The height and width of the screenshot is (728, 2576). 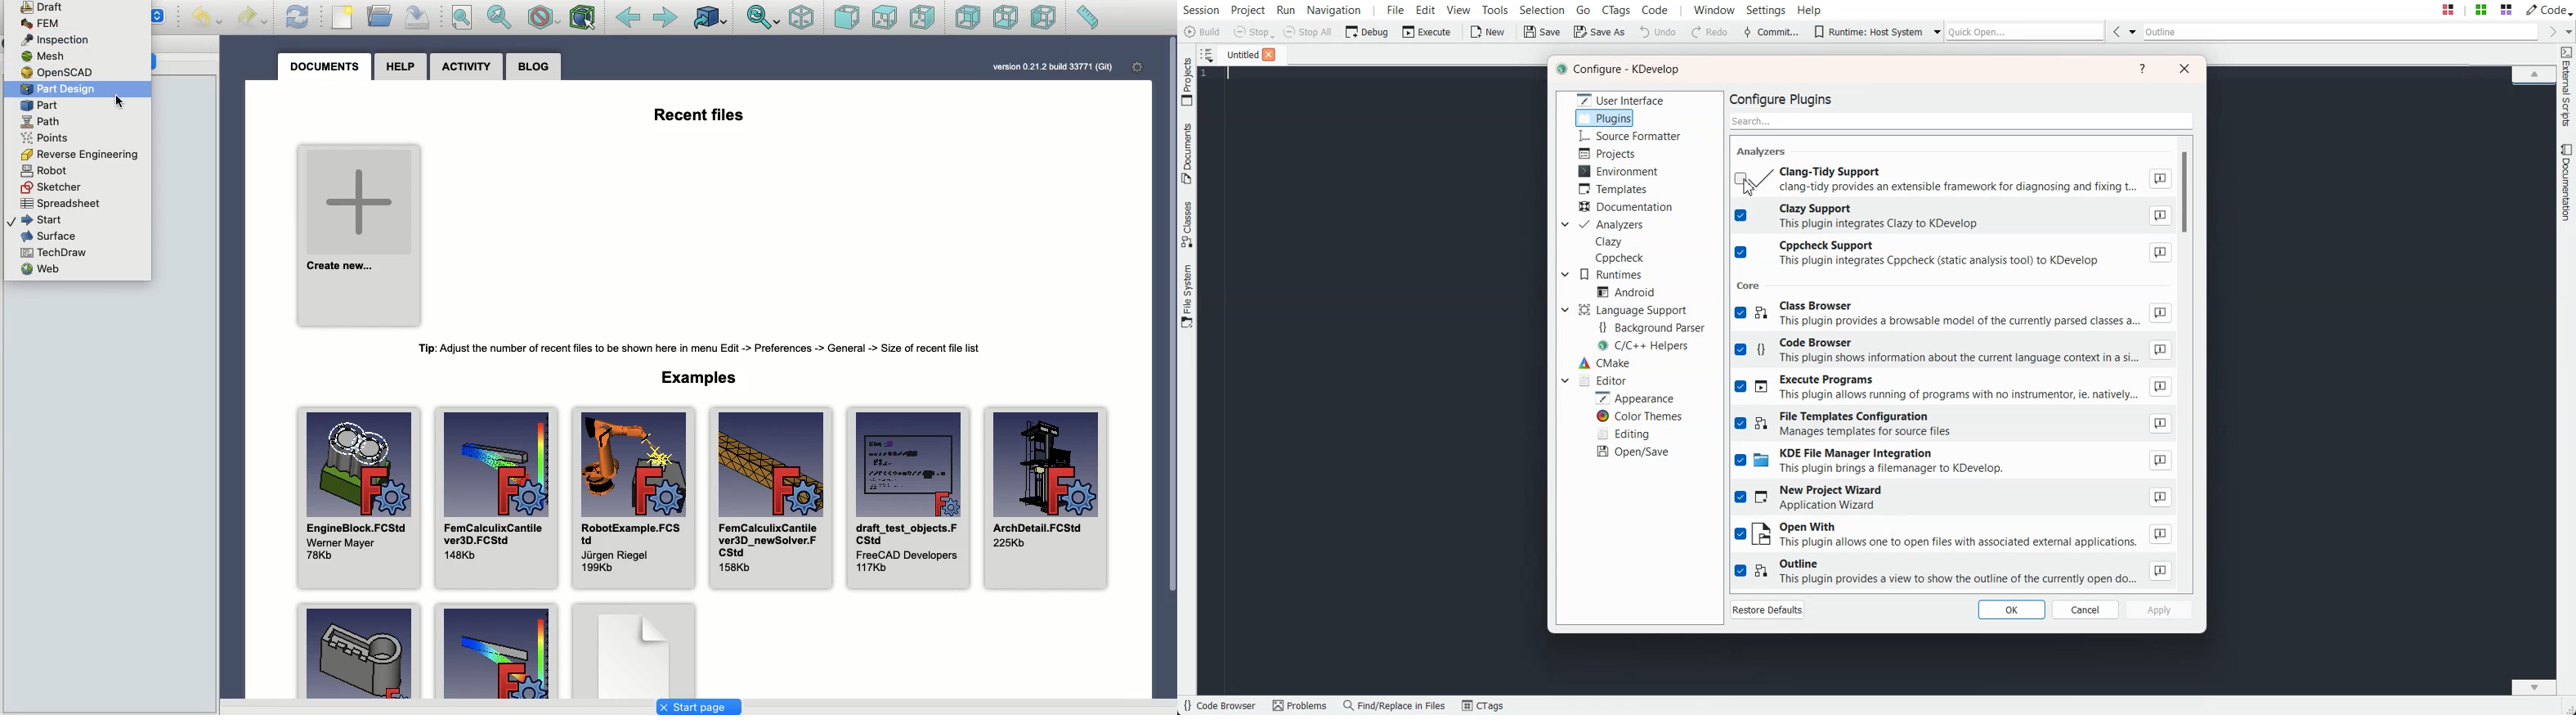 I want to click on Fit all, so click(x=460, y=19).